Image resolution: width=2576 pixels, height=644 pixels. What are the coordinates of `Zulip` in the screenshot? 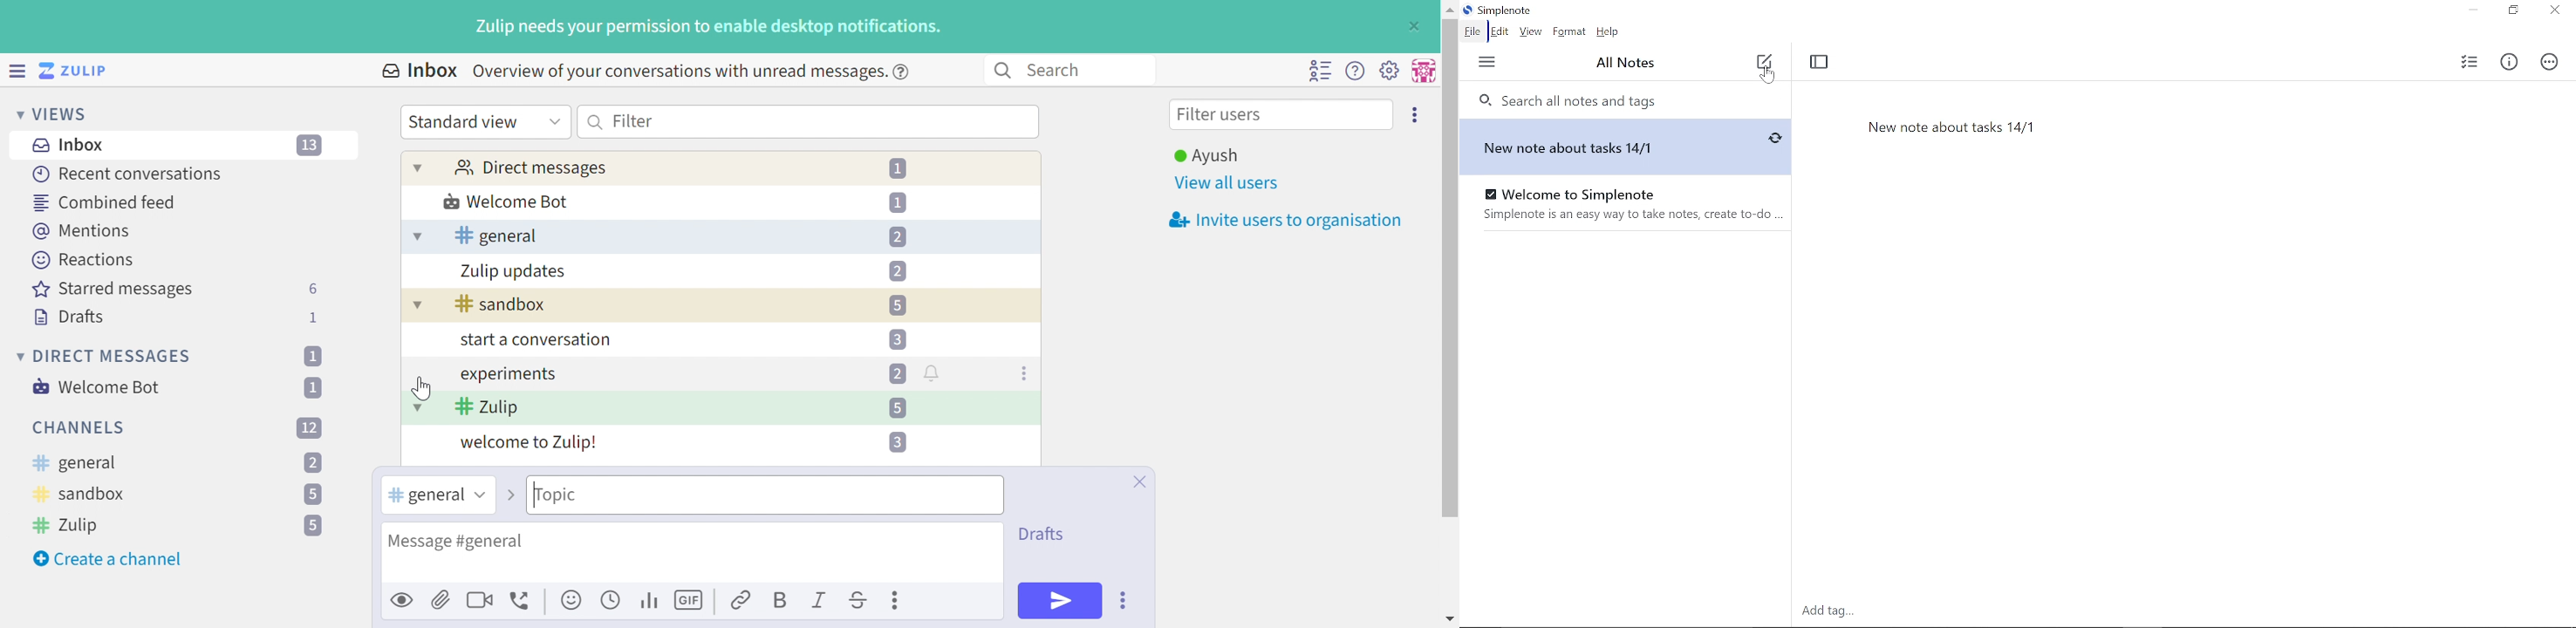 It's located at (487, 408).